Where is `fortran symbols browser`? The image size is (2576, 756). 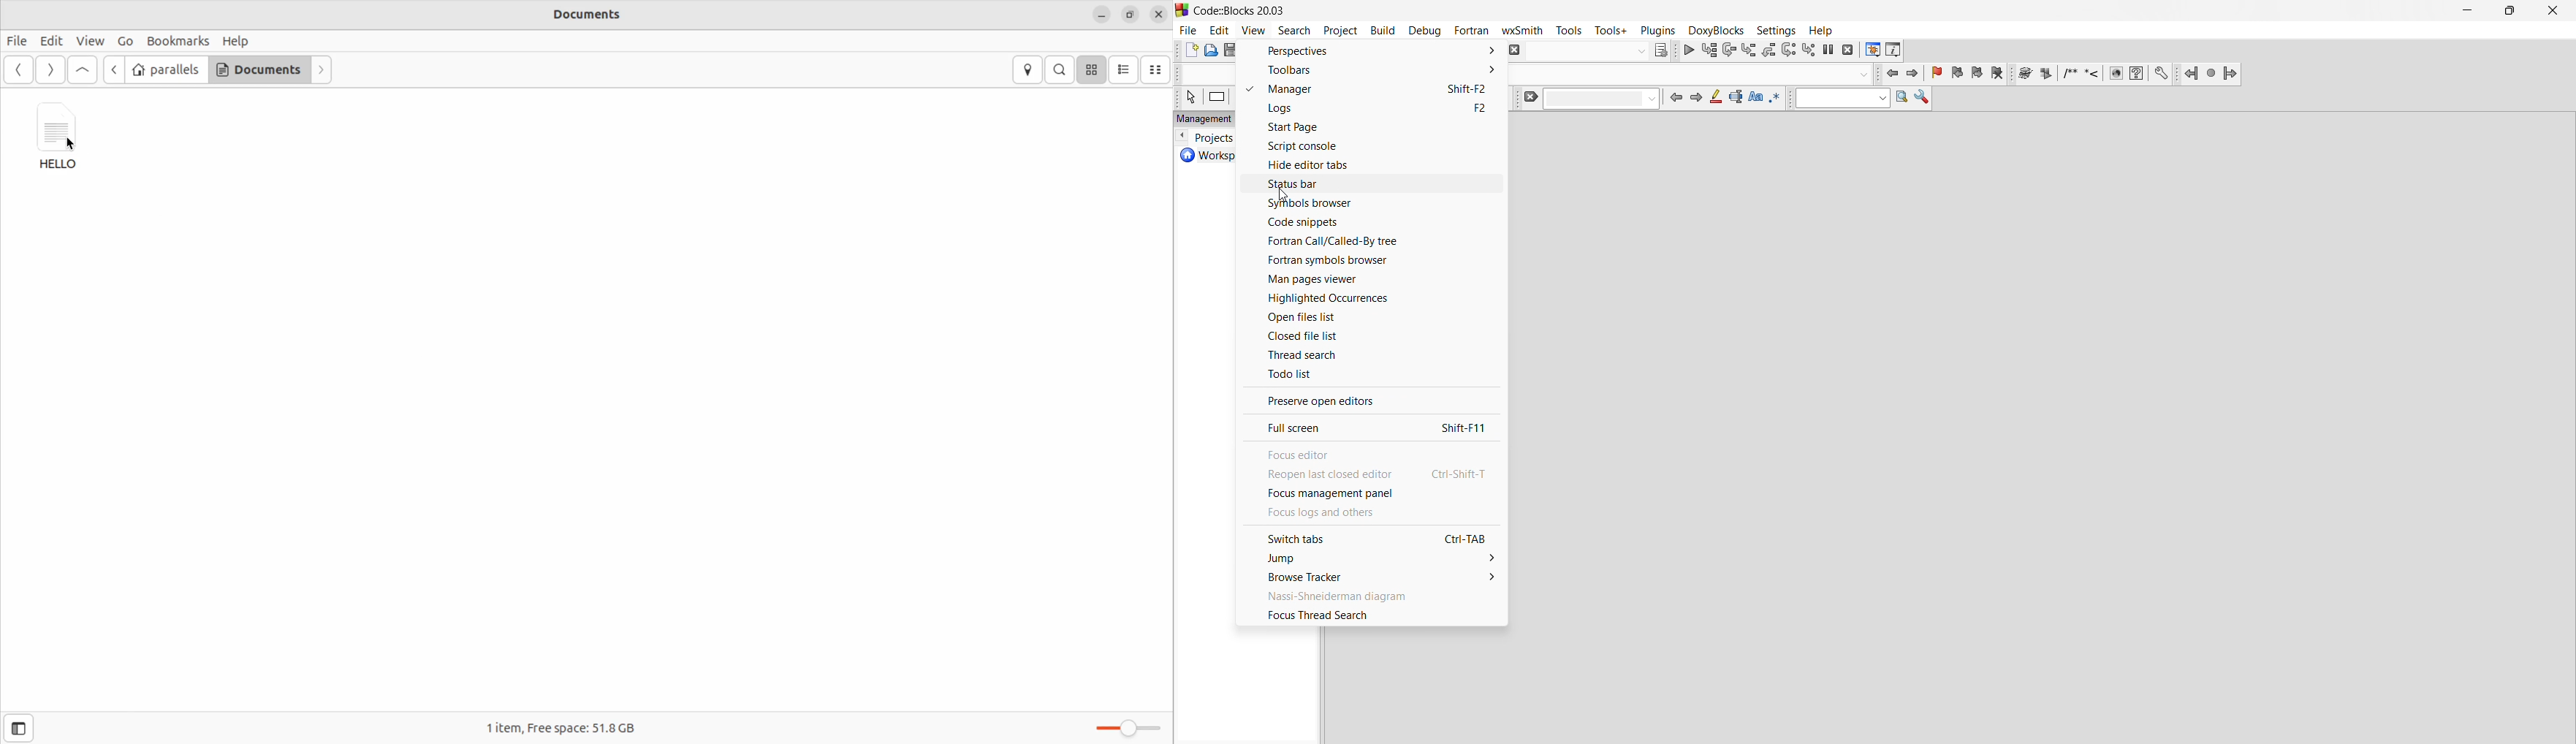
fortran symbols browser is located at coordinates (1372, 262).